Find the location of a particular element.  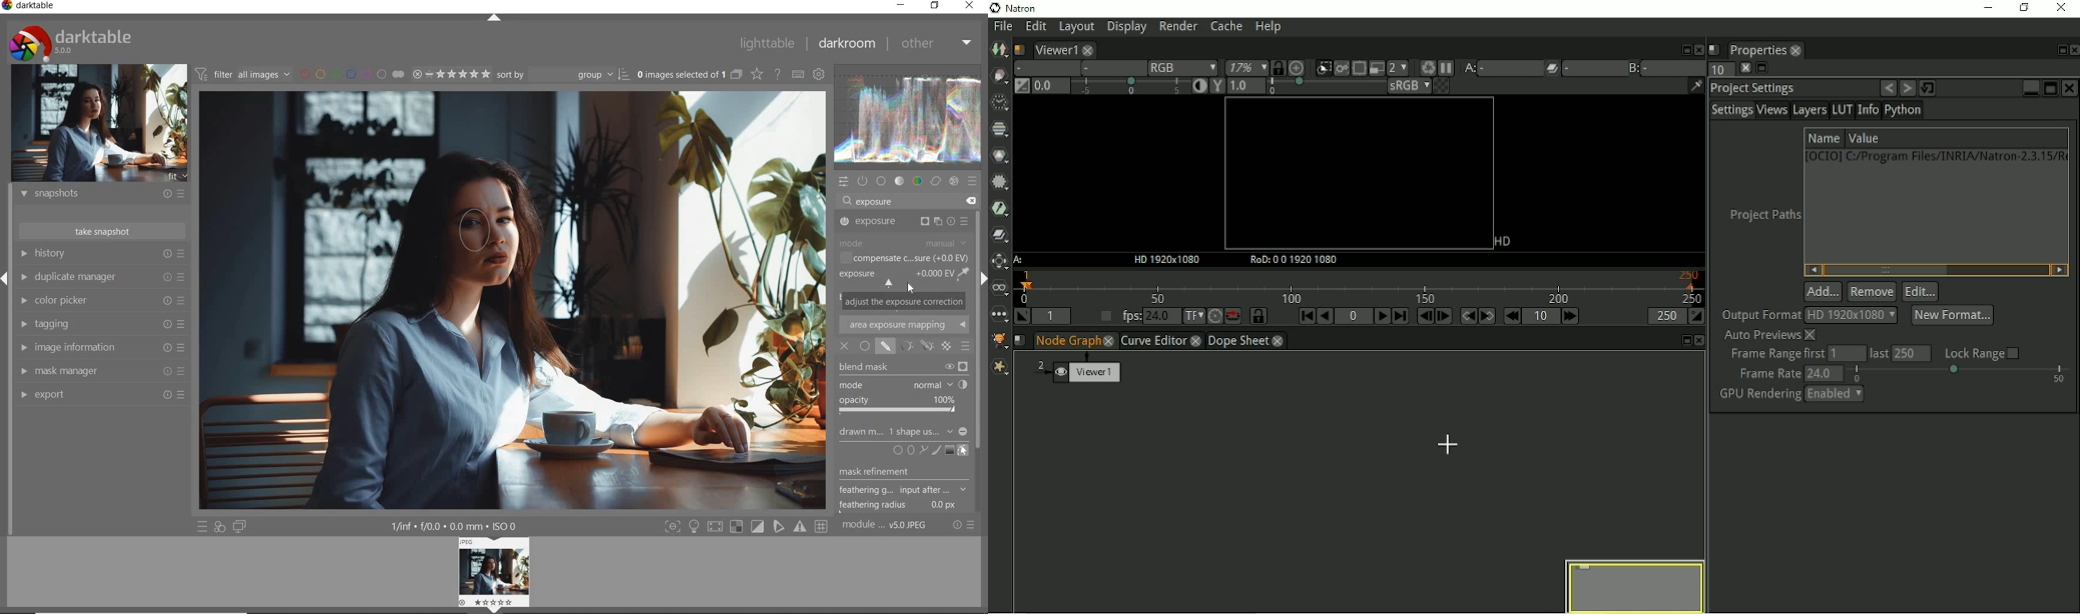

image preview is located at coordinates (99, 125).